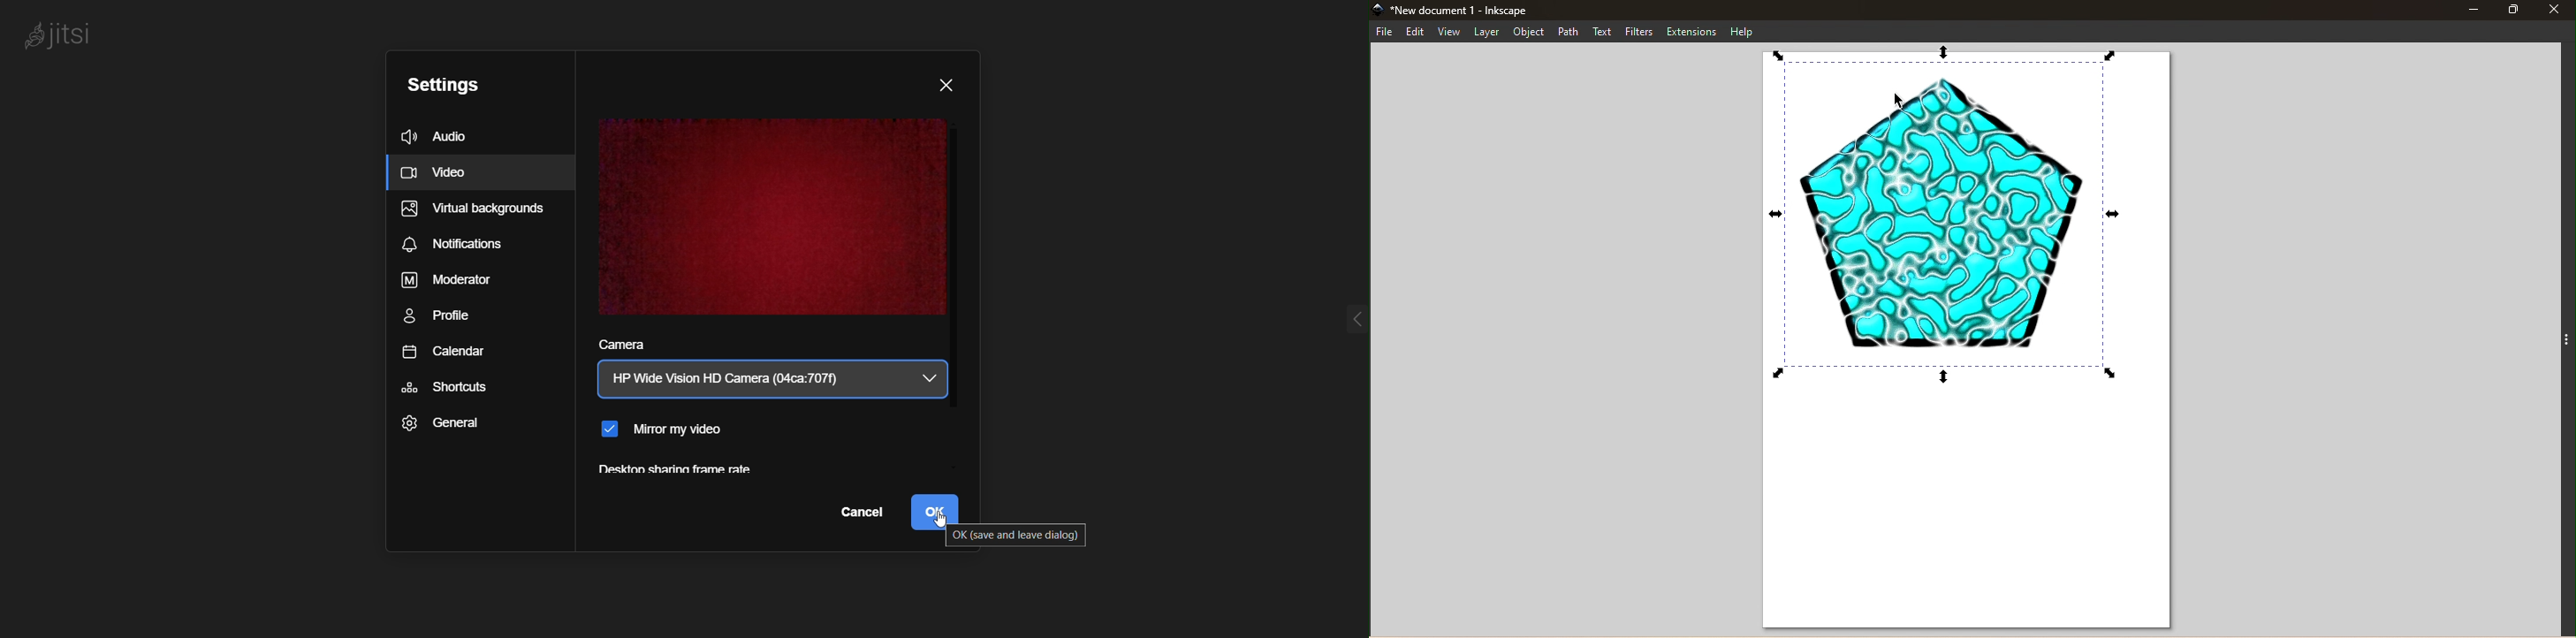  I want to click on virtual background, so click(470, 212).